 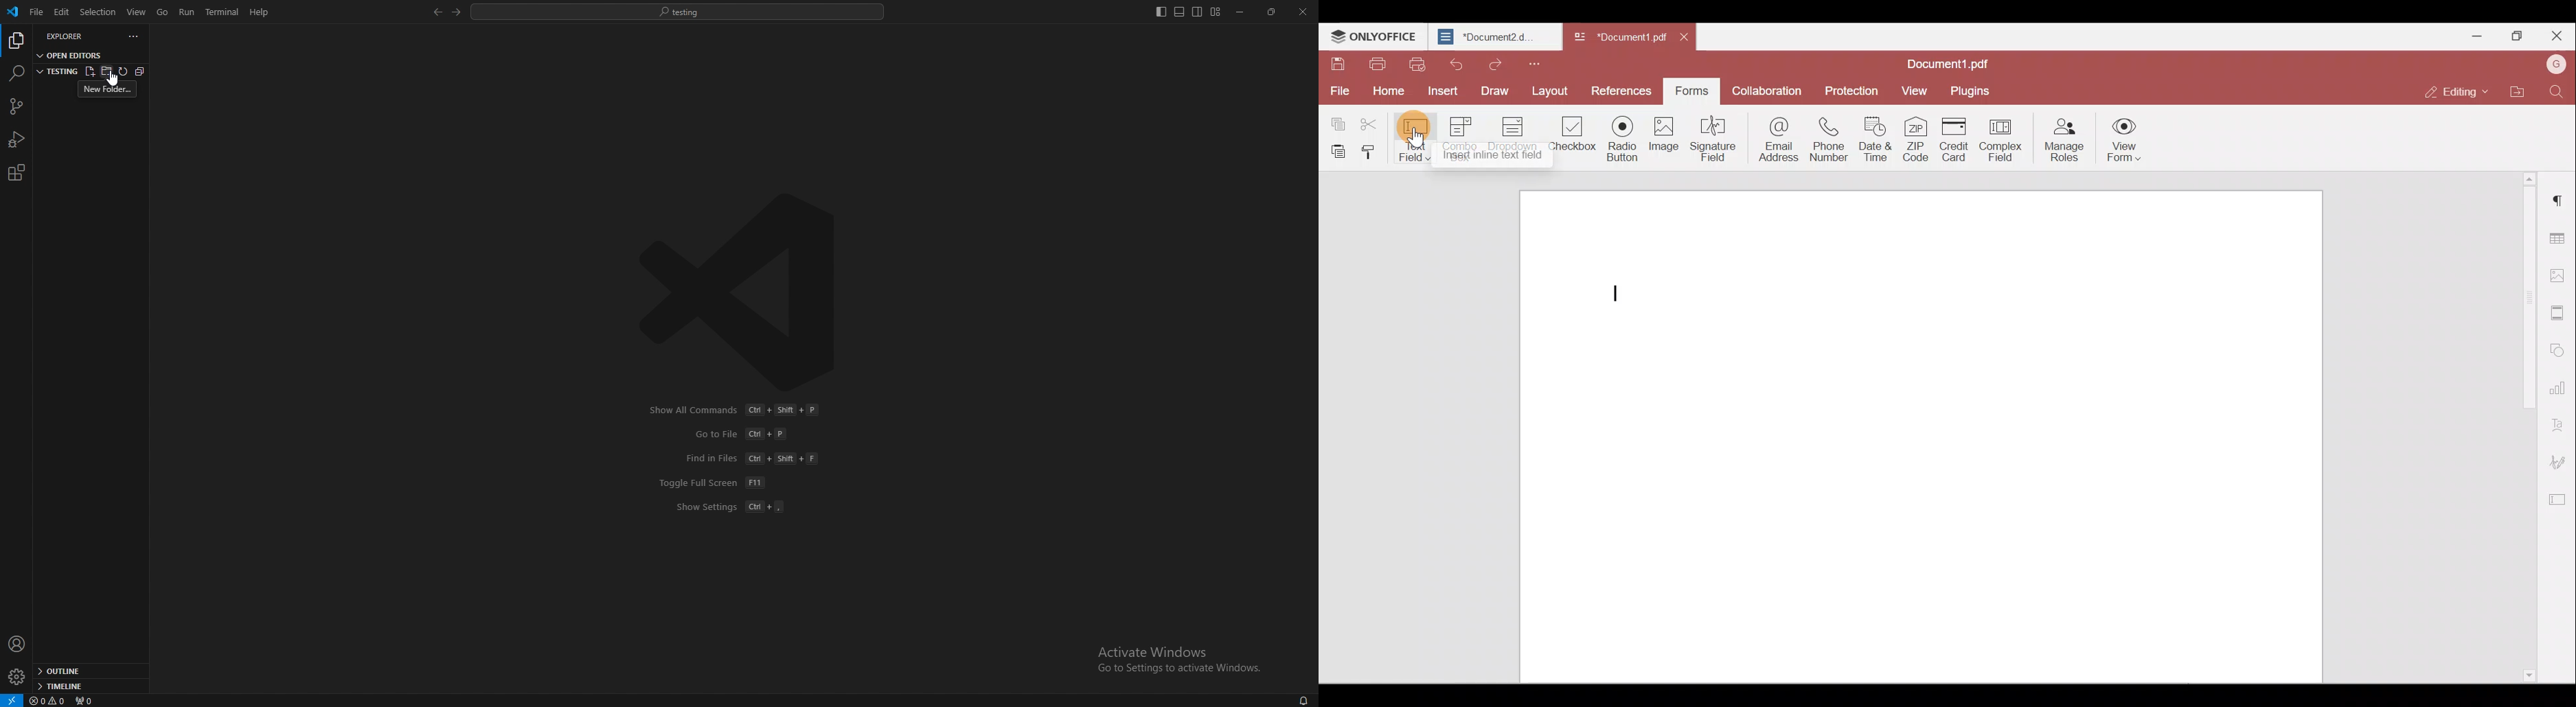 What do you see at coordinates (98, 11) in the screenshot?
I see `selection` at bounding box center [98, 11].